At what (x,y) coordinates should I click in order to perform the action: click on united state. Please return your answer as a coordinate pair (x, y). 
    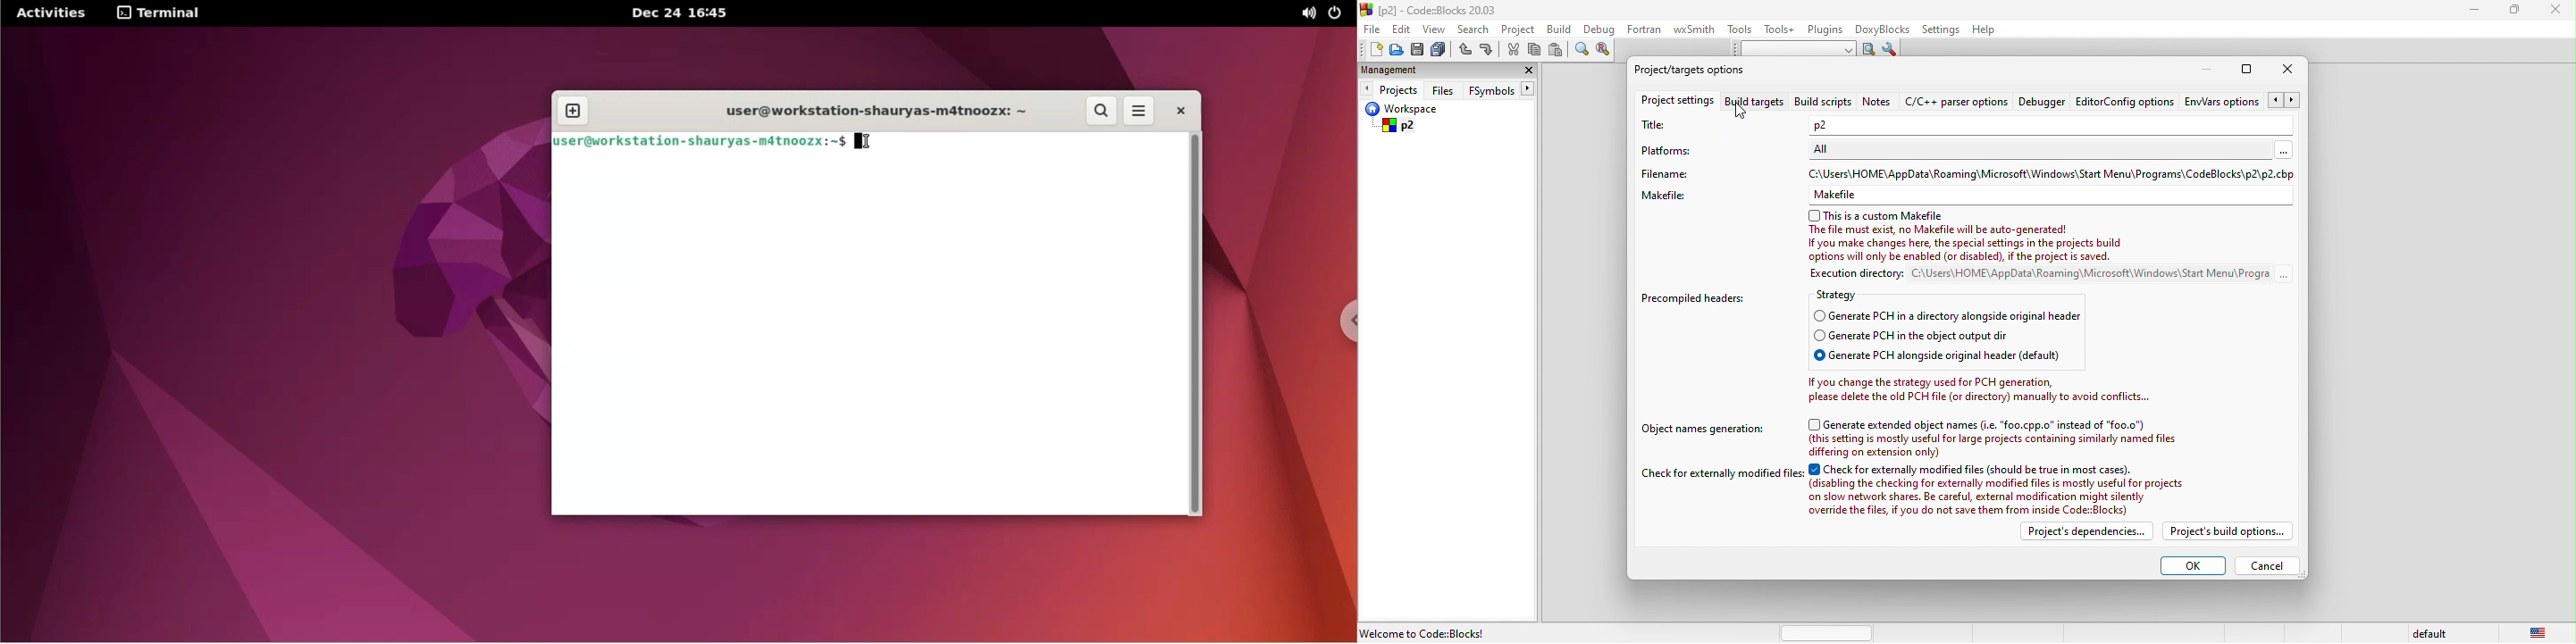
    Looking at the image, I should click on (2540, 631).